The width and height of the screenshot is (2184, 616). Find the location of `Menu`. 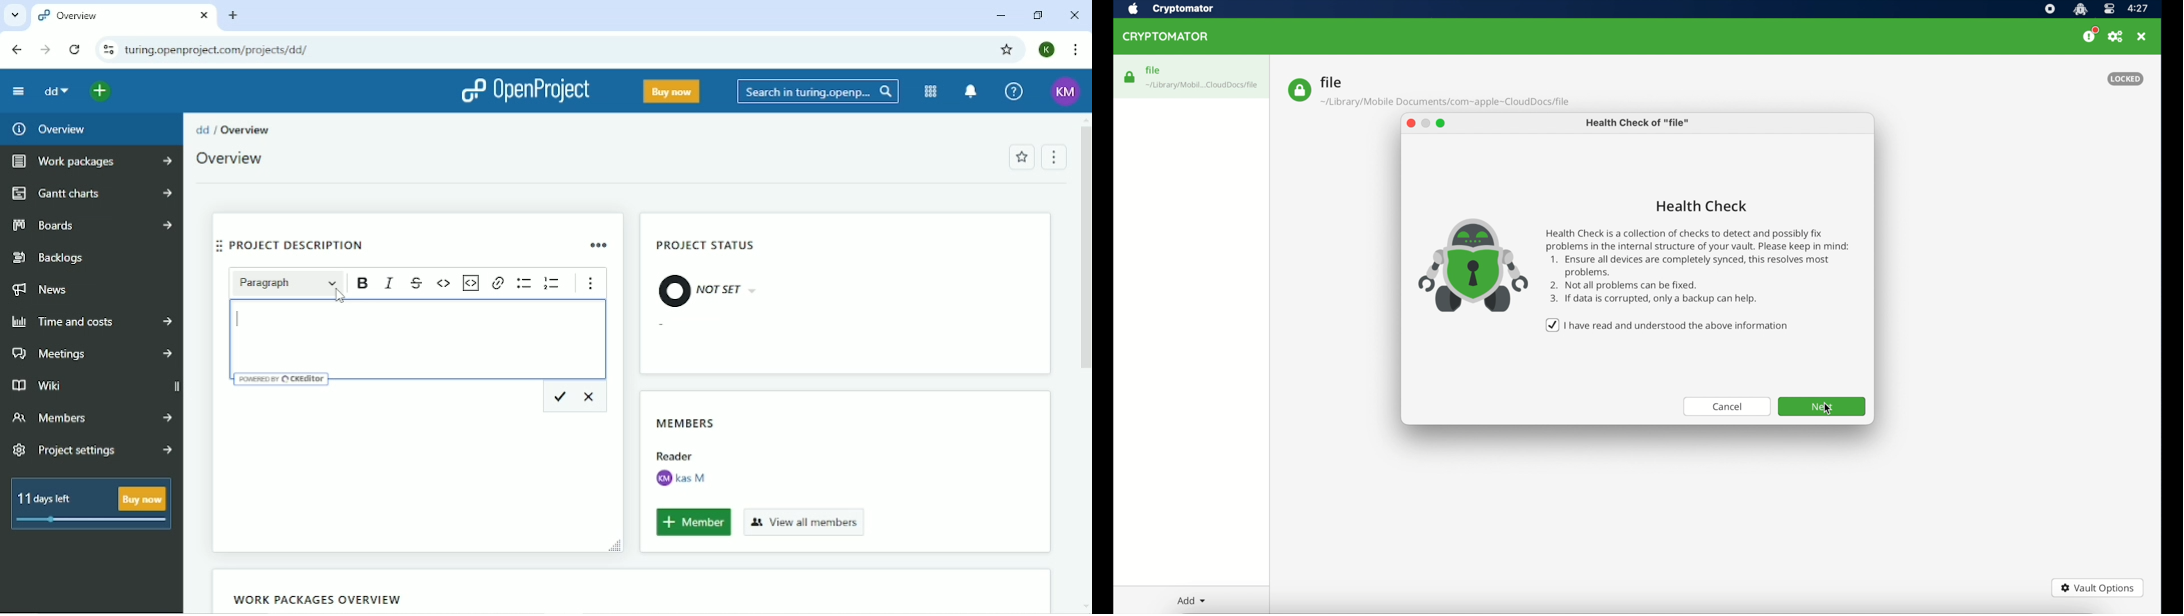

Menu is located at coordinates (1055, 156).